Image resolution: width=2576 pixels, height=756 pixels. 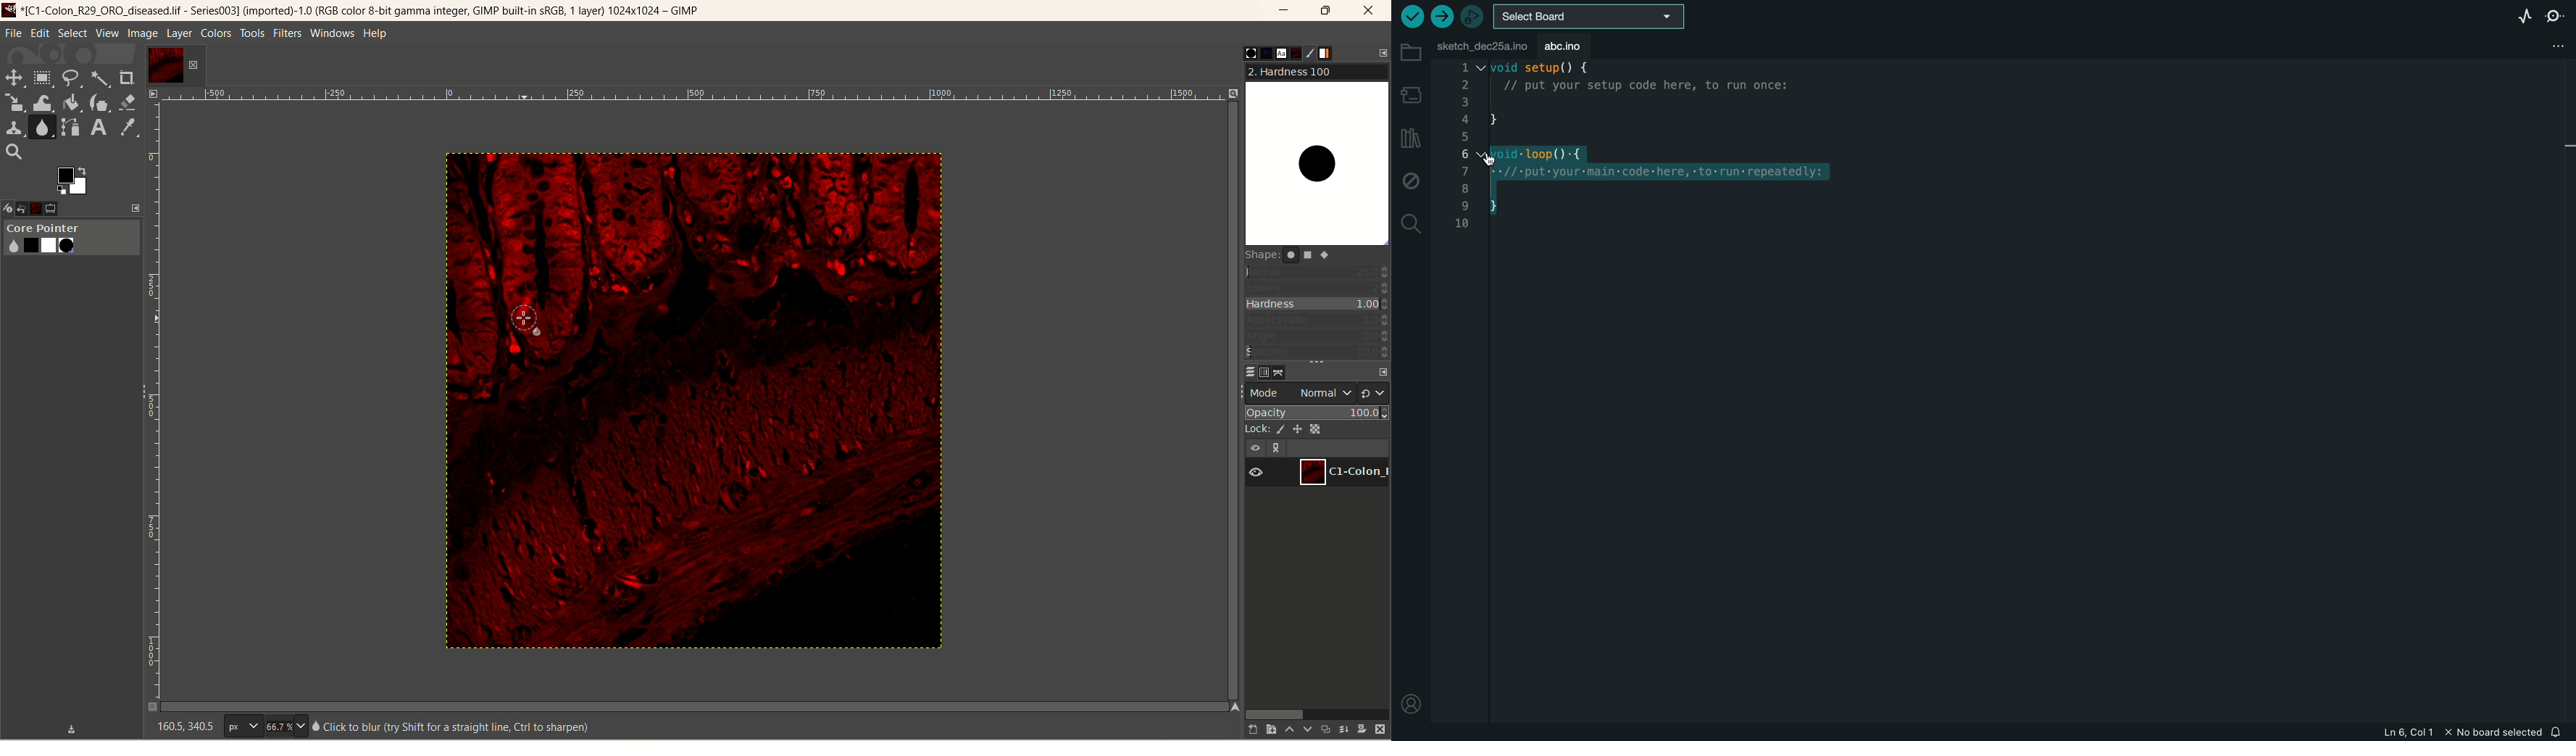 What do you see at coordinates (1327, 11) in the screenshot?
I see `maximize` at bounding box center [1327, 11].